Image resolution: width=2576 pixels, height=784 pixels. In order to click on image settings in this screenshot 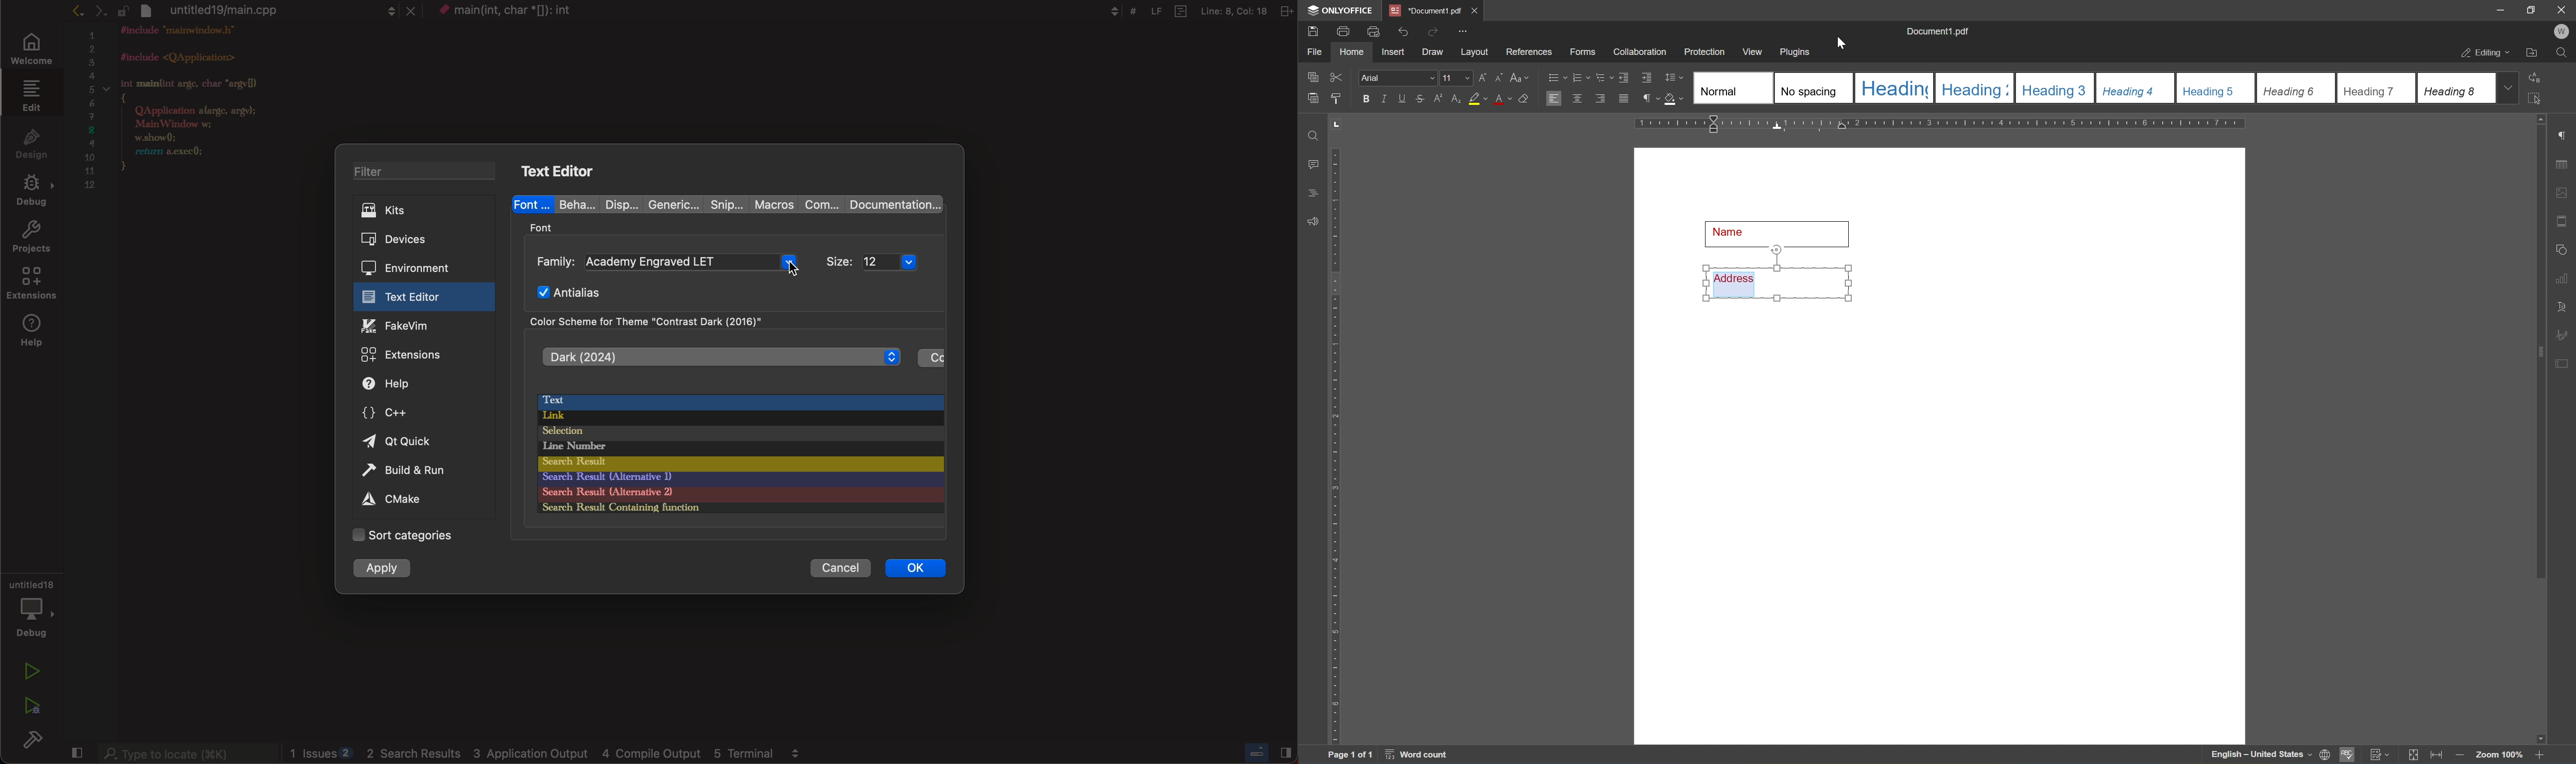, I will do `click(2562, 192)`.